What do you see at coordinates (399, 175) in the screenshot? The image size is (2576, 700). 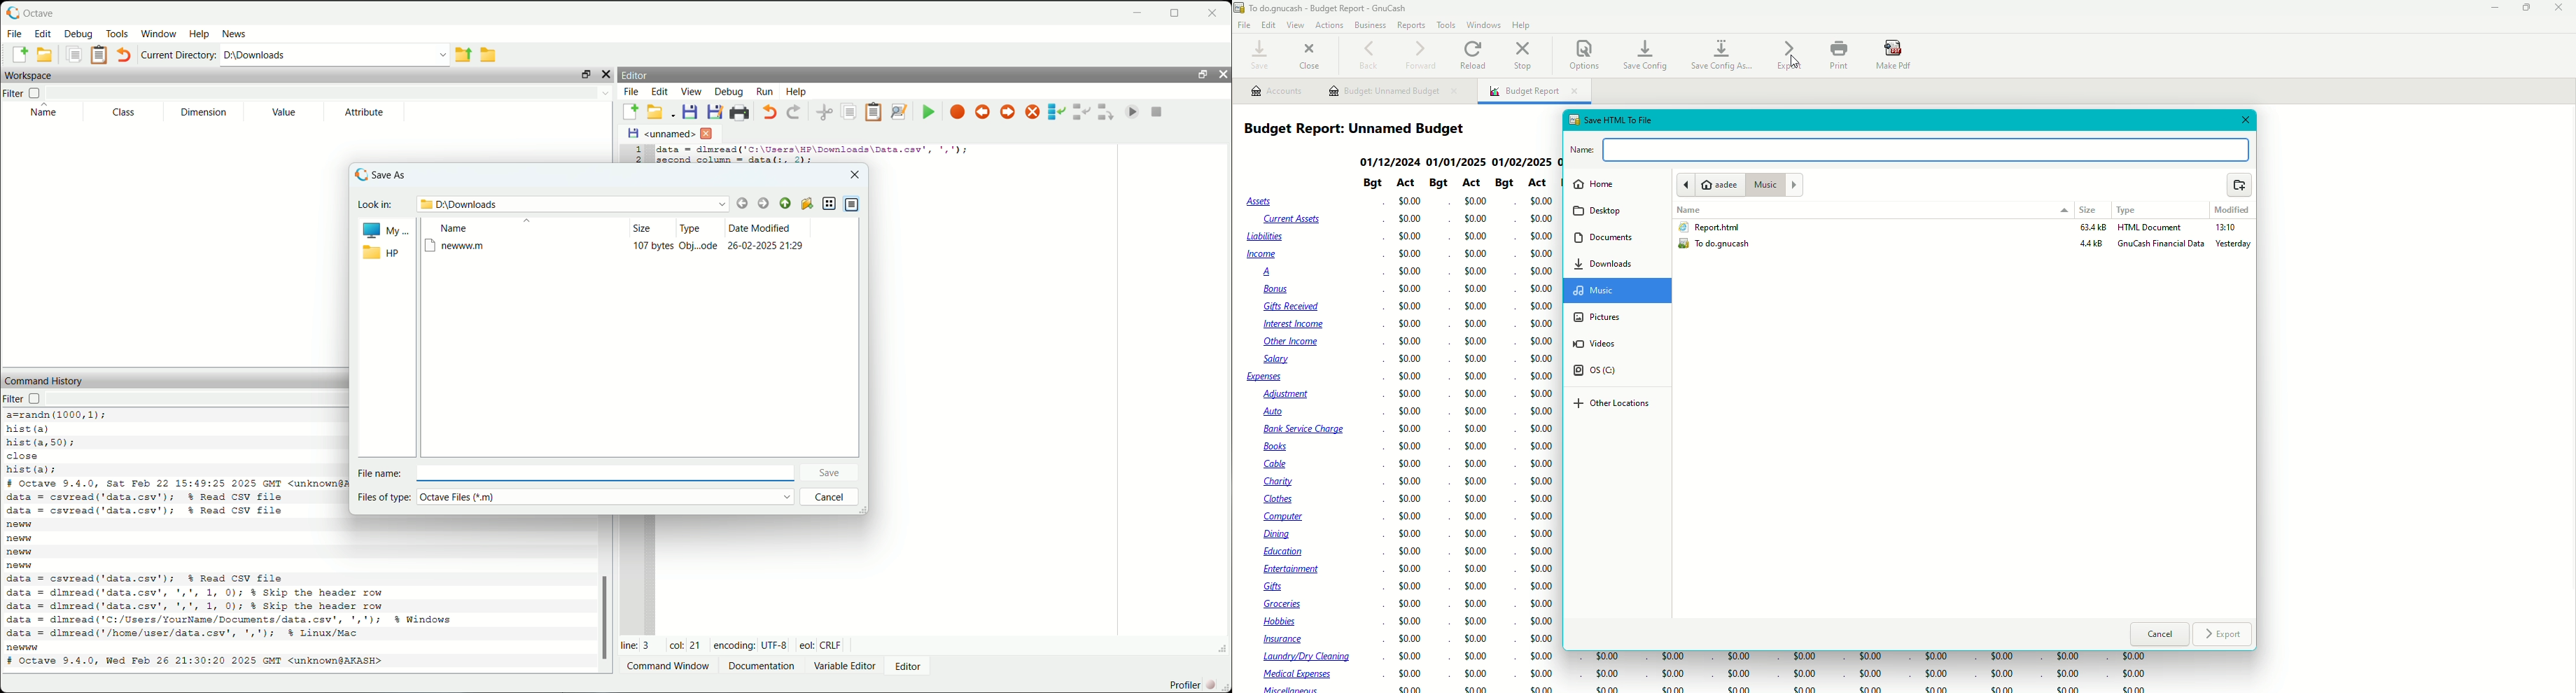 I see `save as` at bounding box center [399, 175].